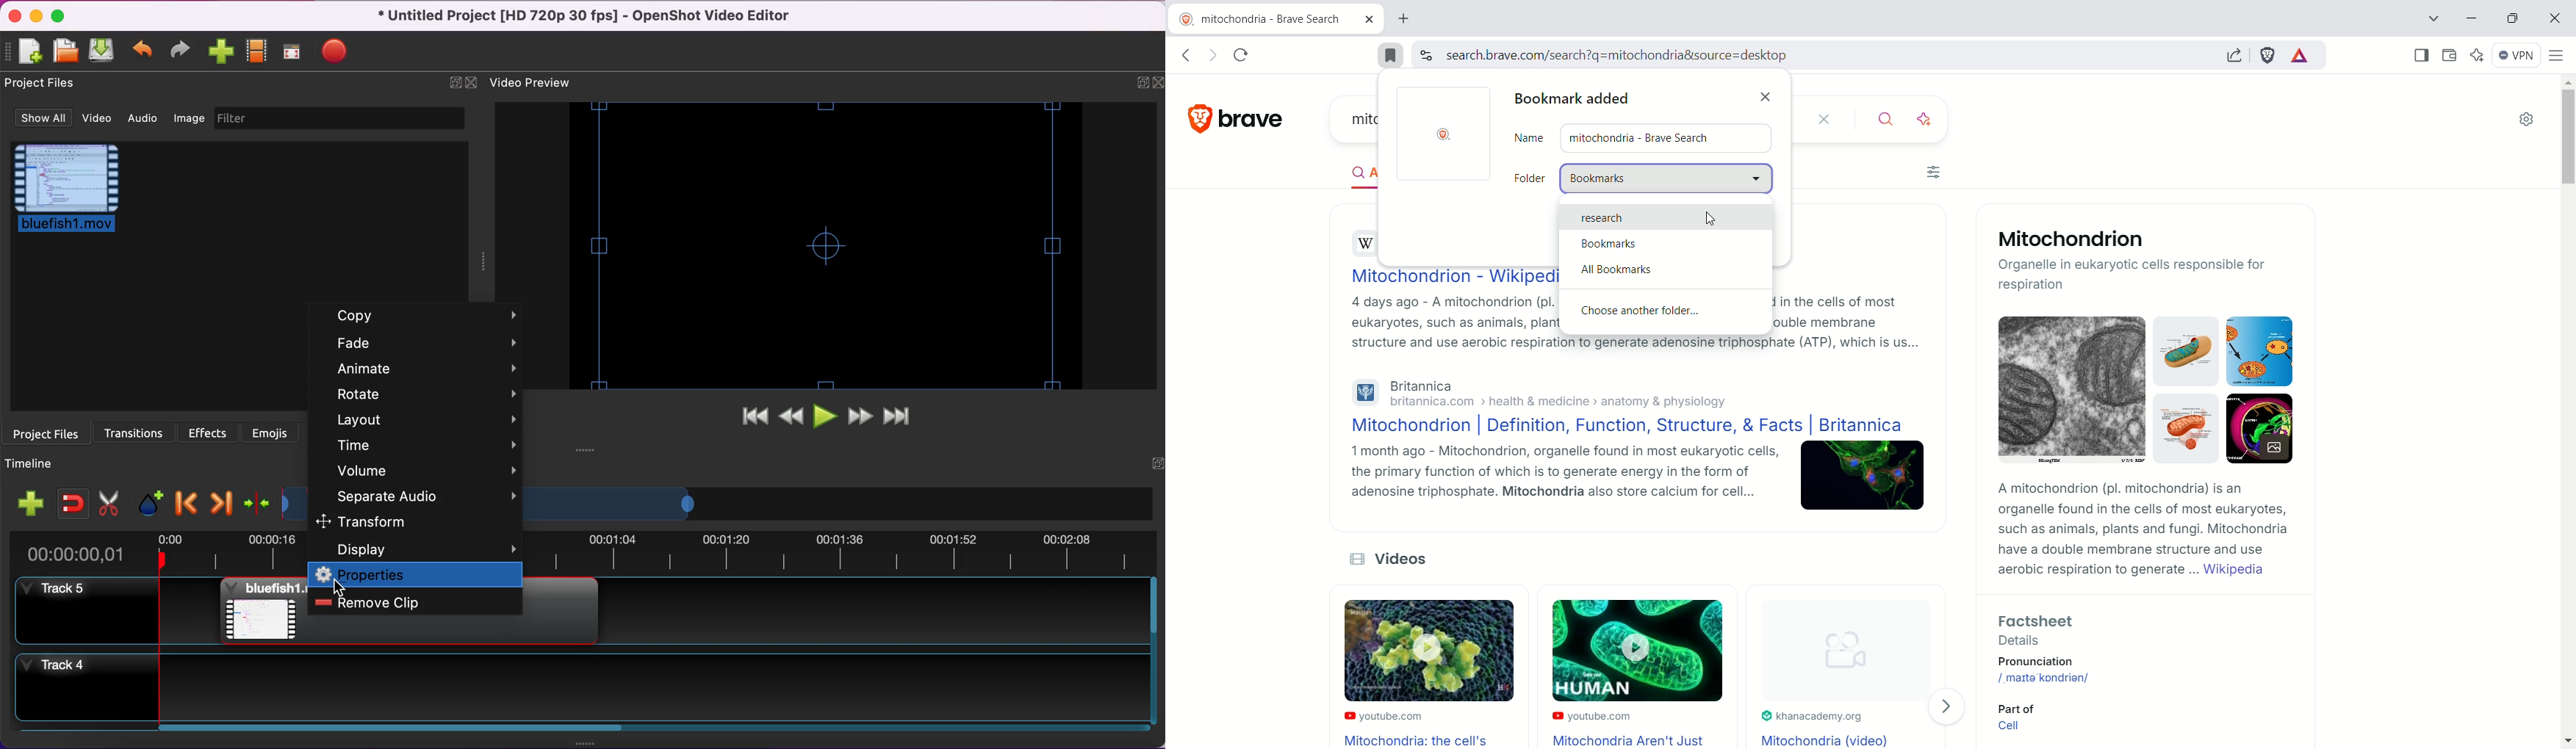  Describe the element at coordinates (261, 51) in the screenshot. I see `choose profile` at that location.